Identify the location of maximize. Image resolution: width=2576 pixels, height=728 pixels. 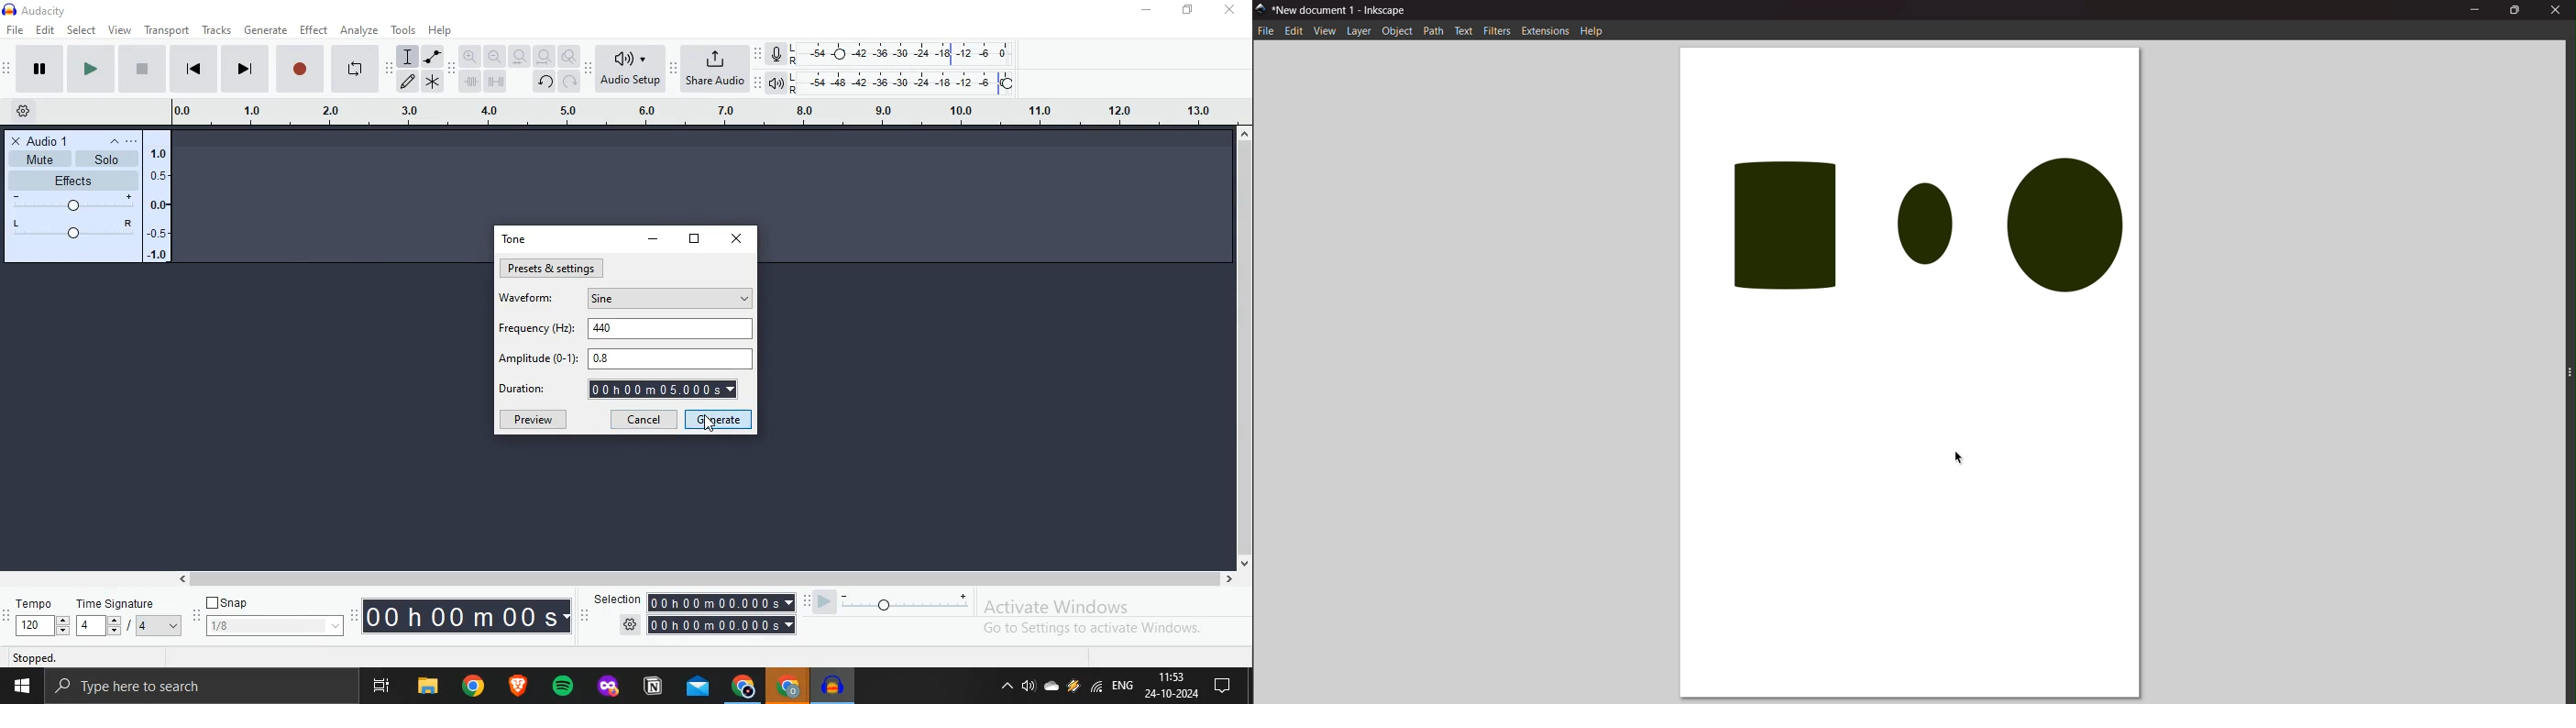
(2517, 10).